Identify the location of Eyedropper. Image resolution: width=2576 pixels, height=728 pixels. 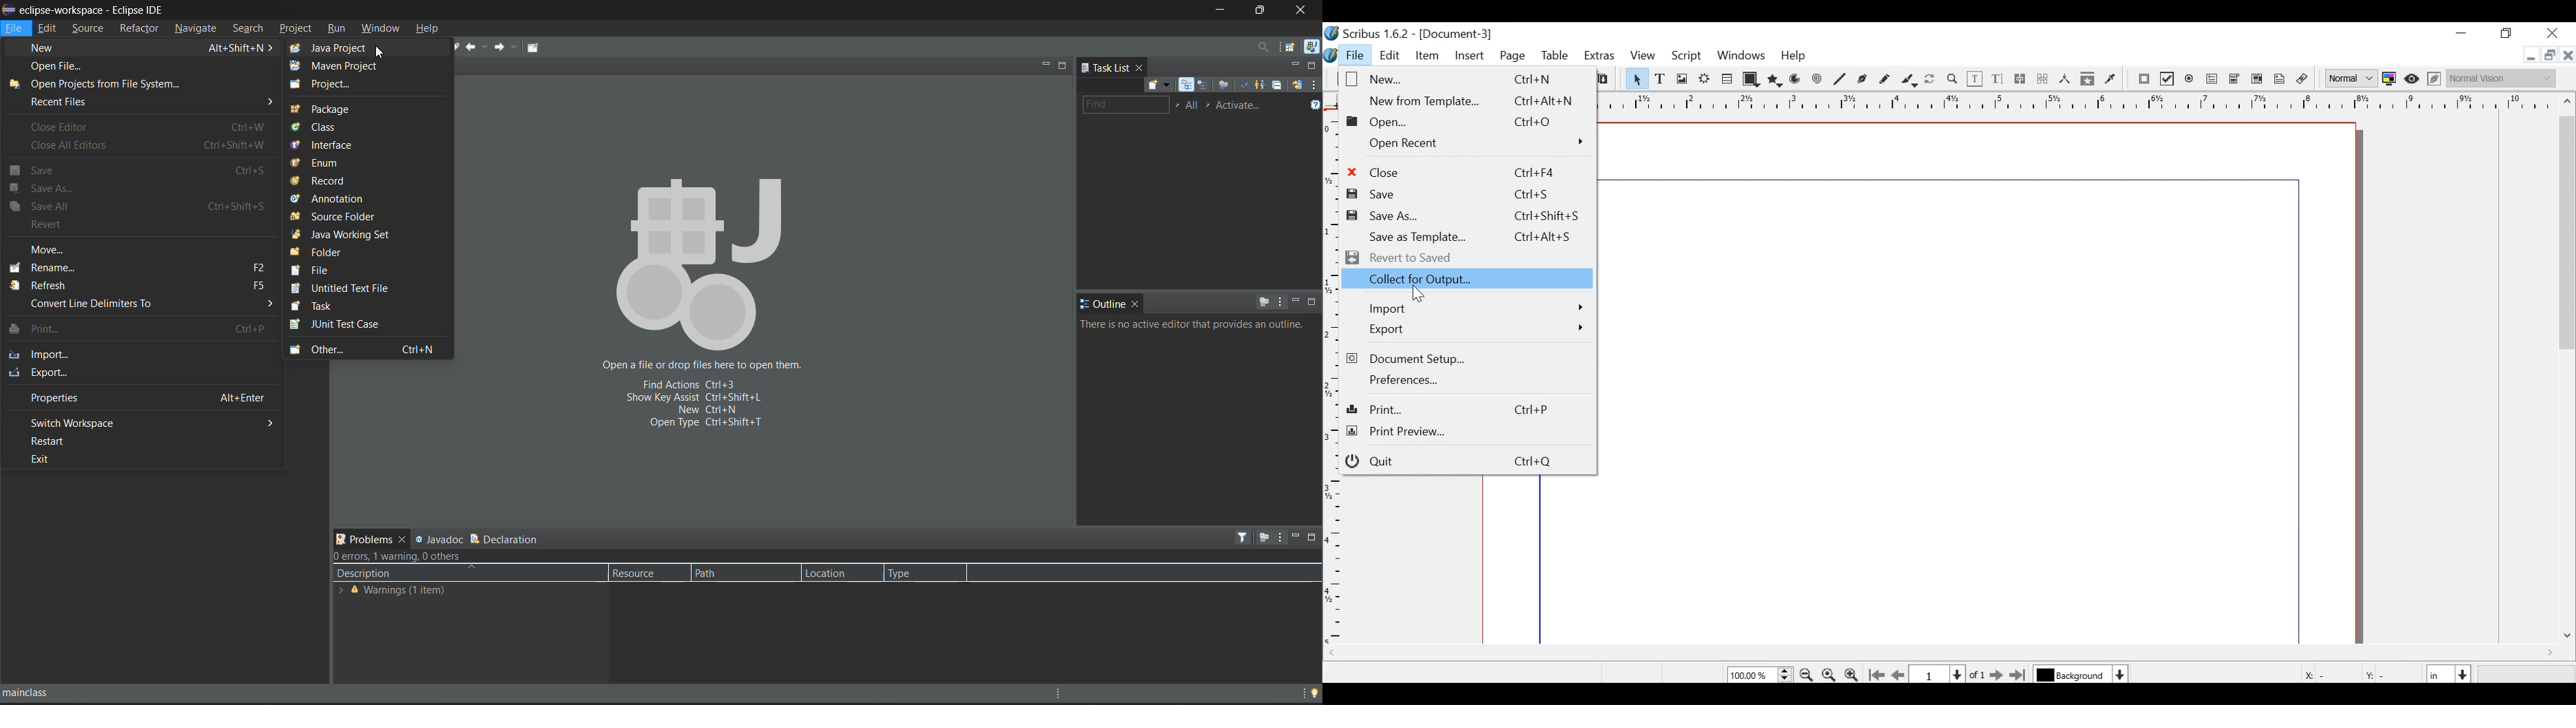
(2111, 79).